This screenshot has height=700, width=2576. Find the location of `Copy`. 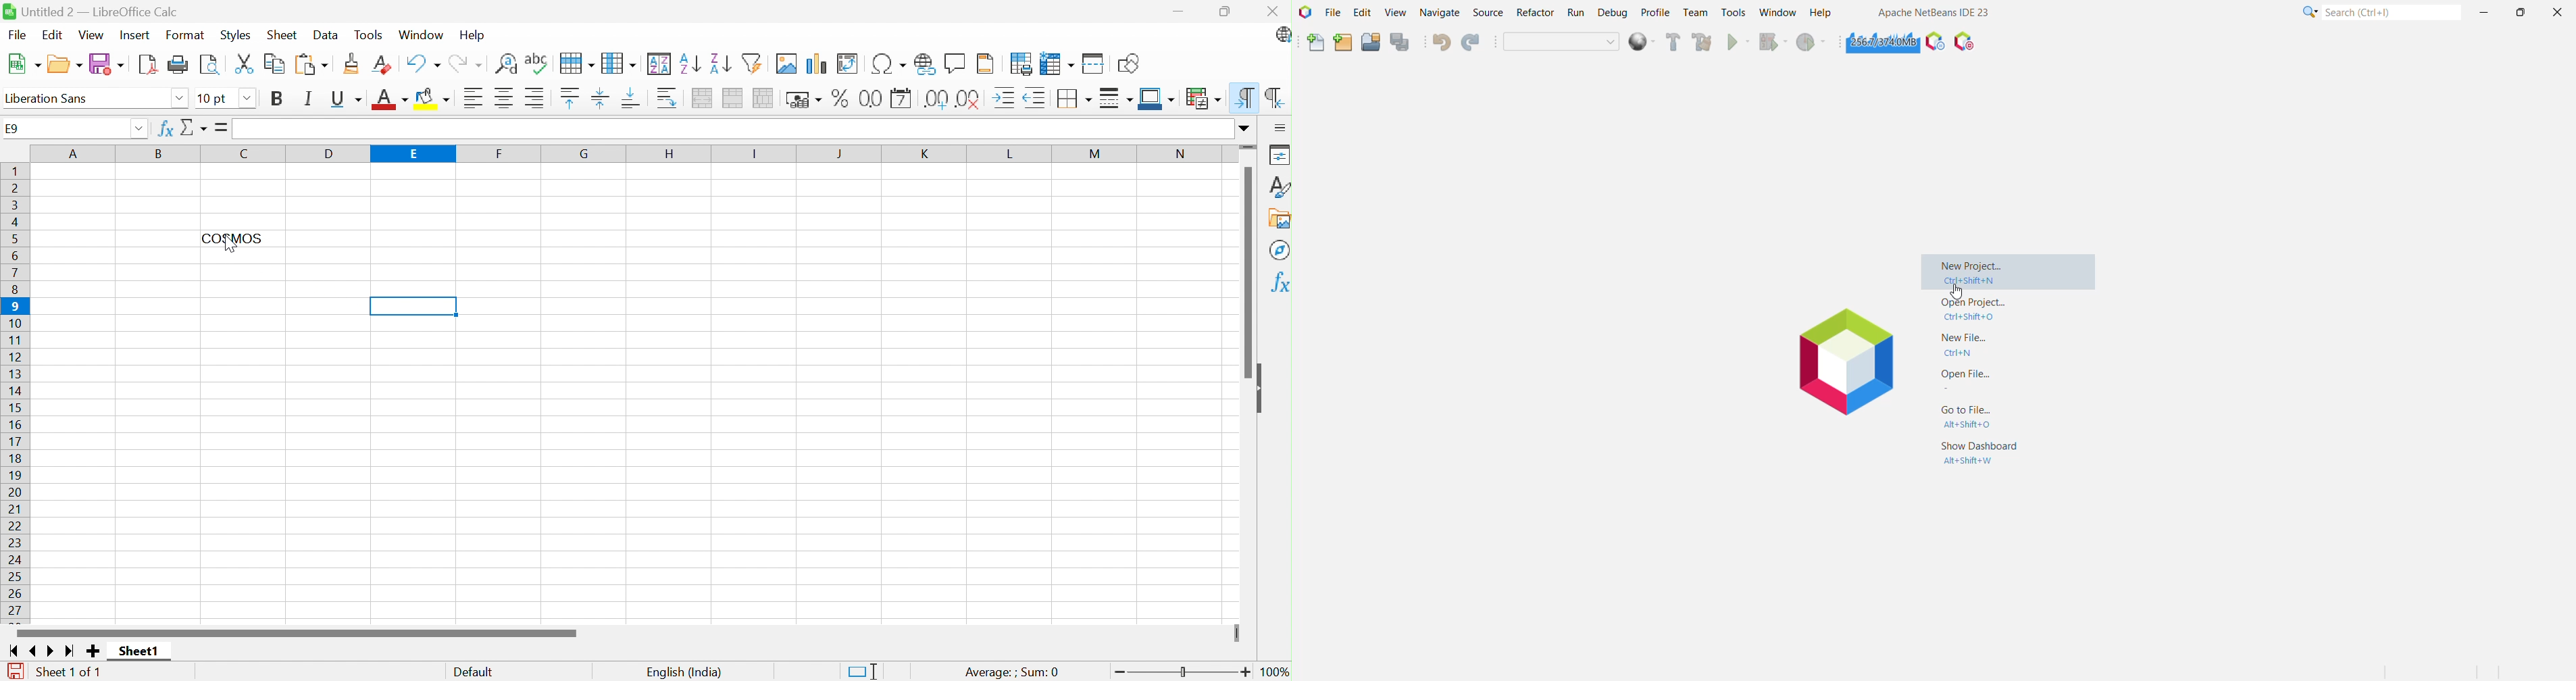

Copy is located at coordinates (272, 65).